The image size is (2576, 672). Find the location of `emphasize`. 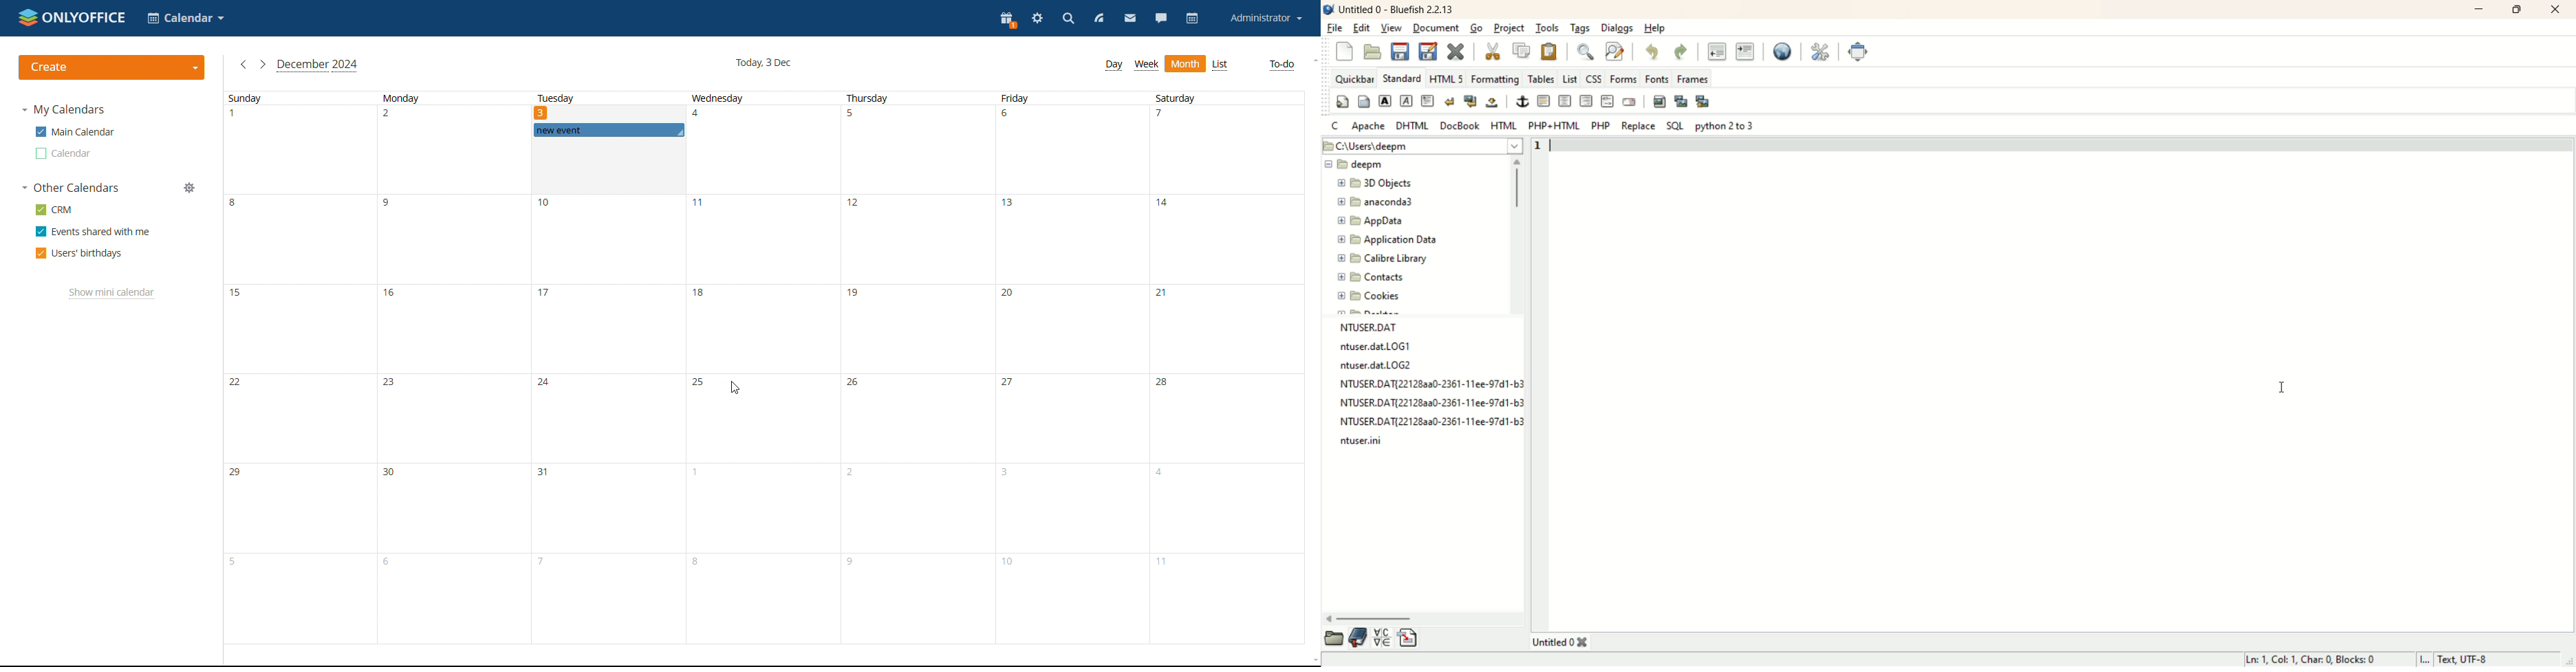

emphasize is located at coordinates (1406, 101).